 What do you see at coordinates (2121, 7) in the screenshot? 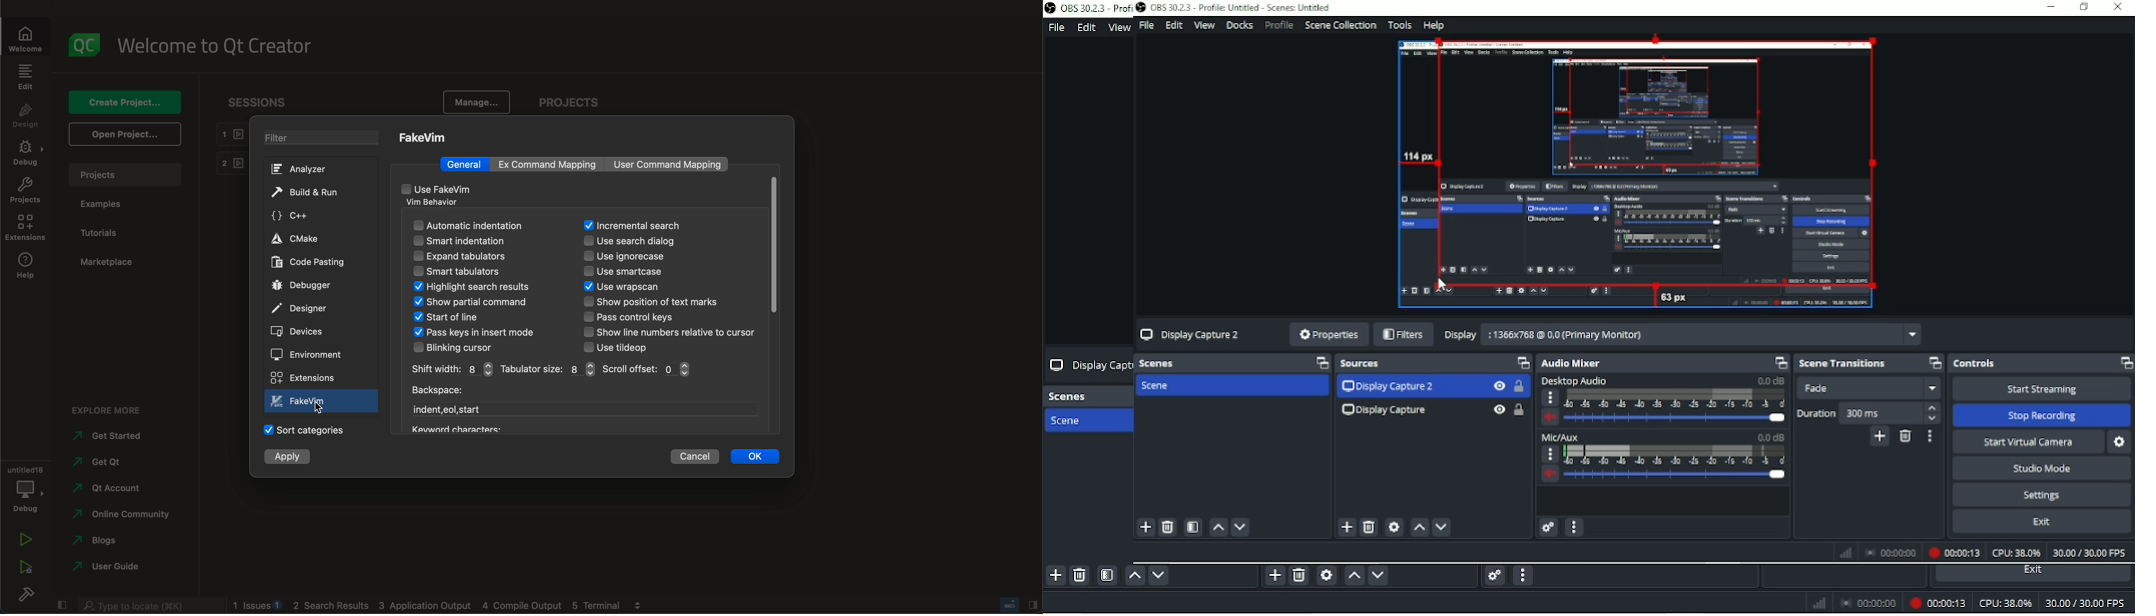
I see `Close` at bounding box center [2121, 7].